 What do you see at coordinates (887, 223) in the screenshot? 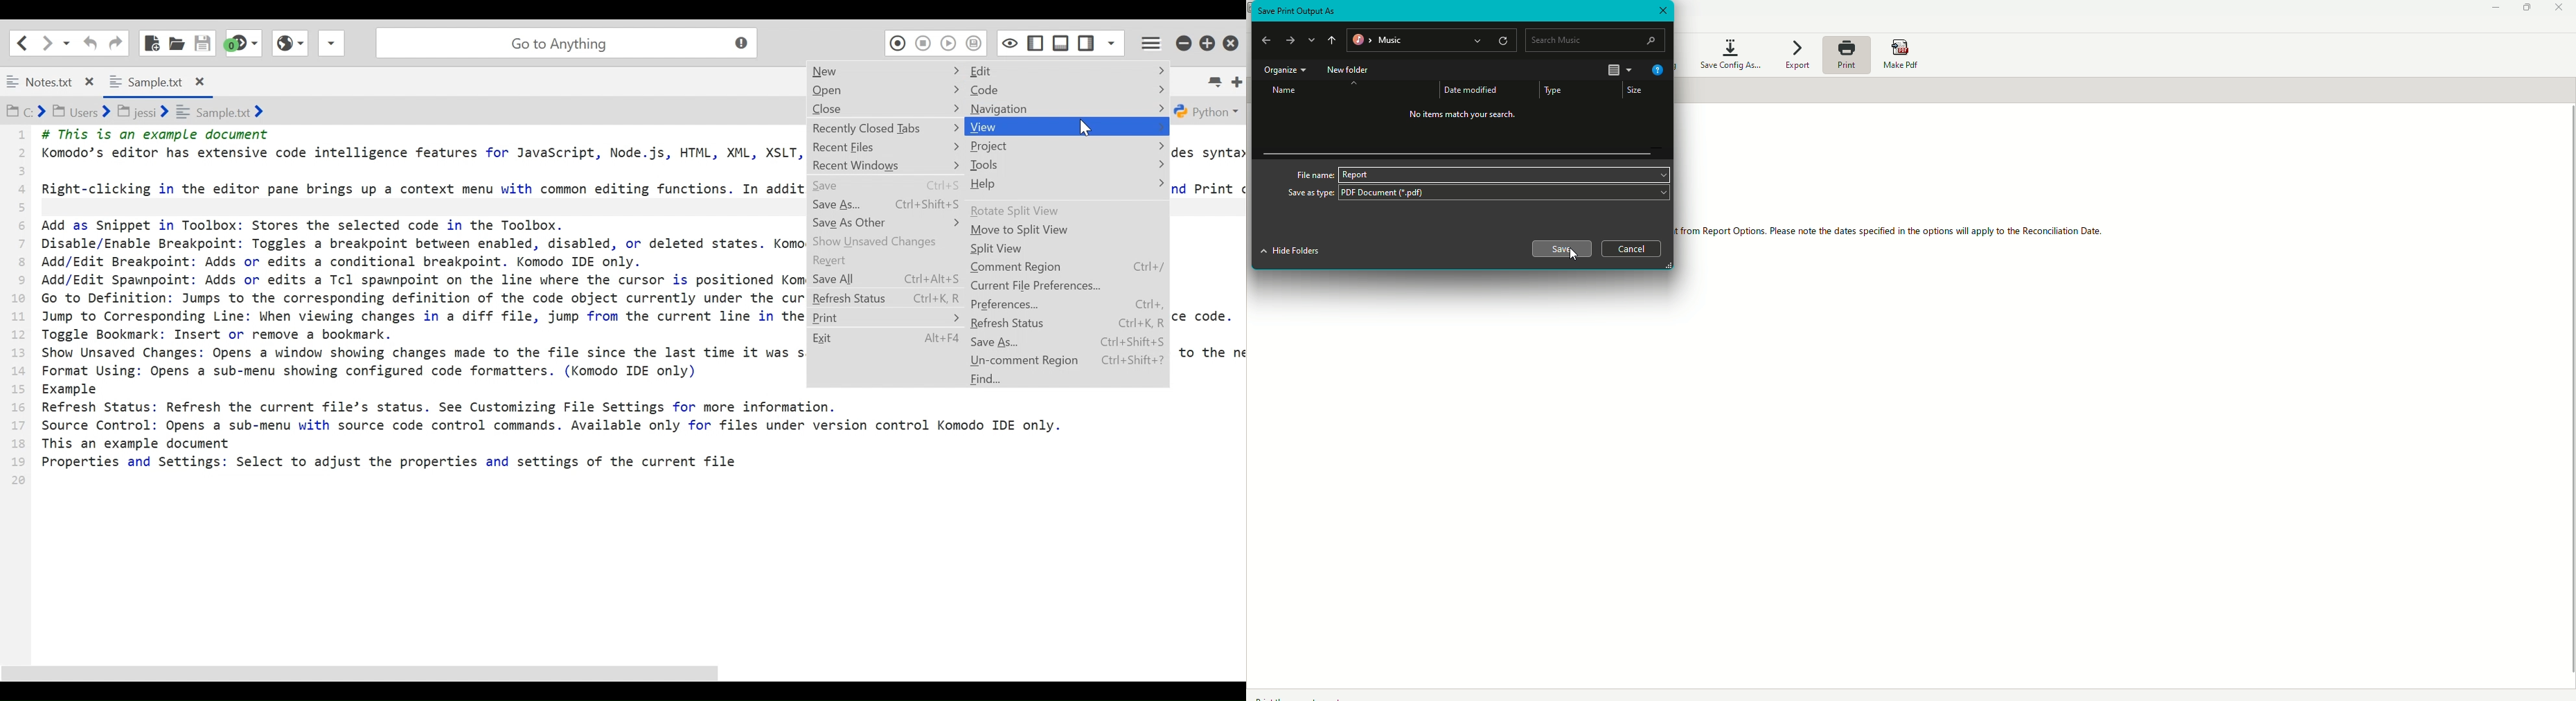
I see `Save As Other` at bounding box center [887, 223].